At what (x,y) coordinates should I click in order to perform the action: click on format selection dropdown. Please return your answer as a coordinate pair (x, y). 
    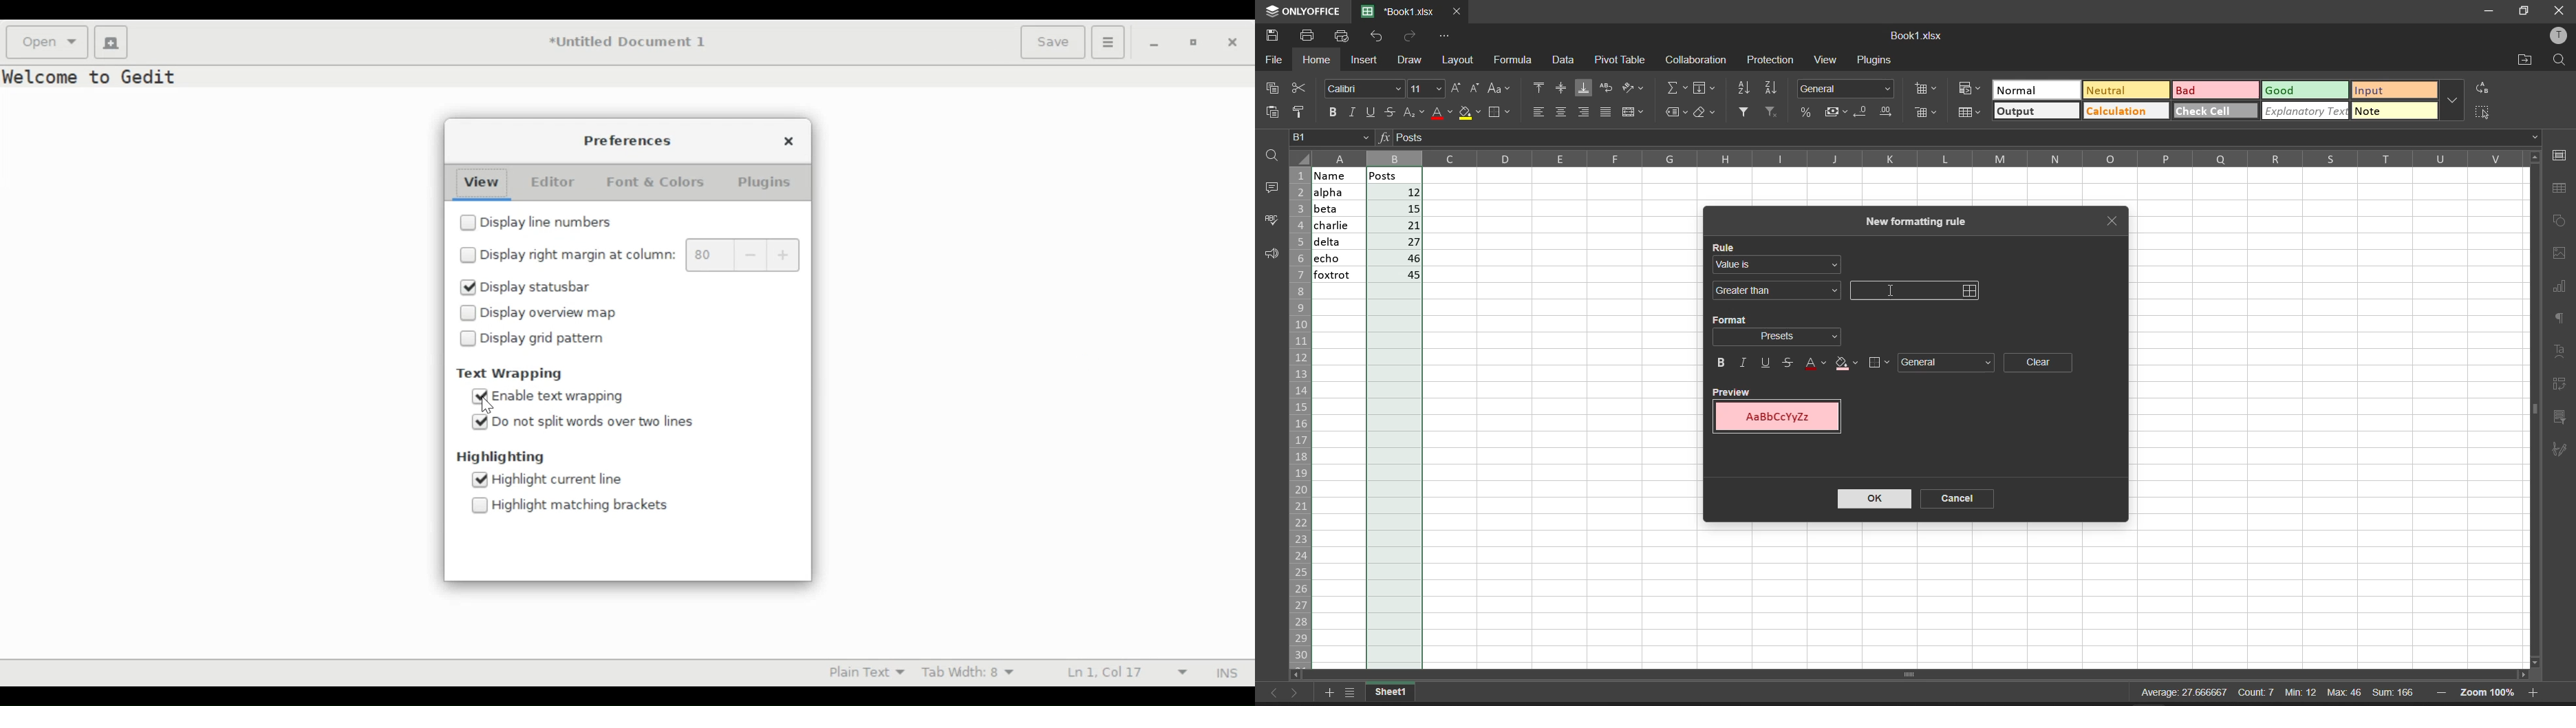
    Looking at the image, I should click on (1781, 337).